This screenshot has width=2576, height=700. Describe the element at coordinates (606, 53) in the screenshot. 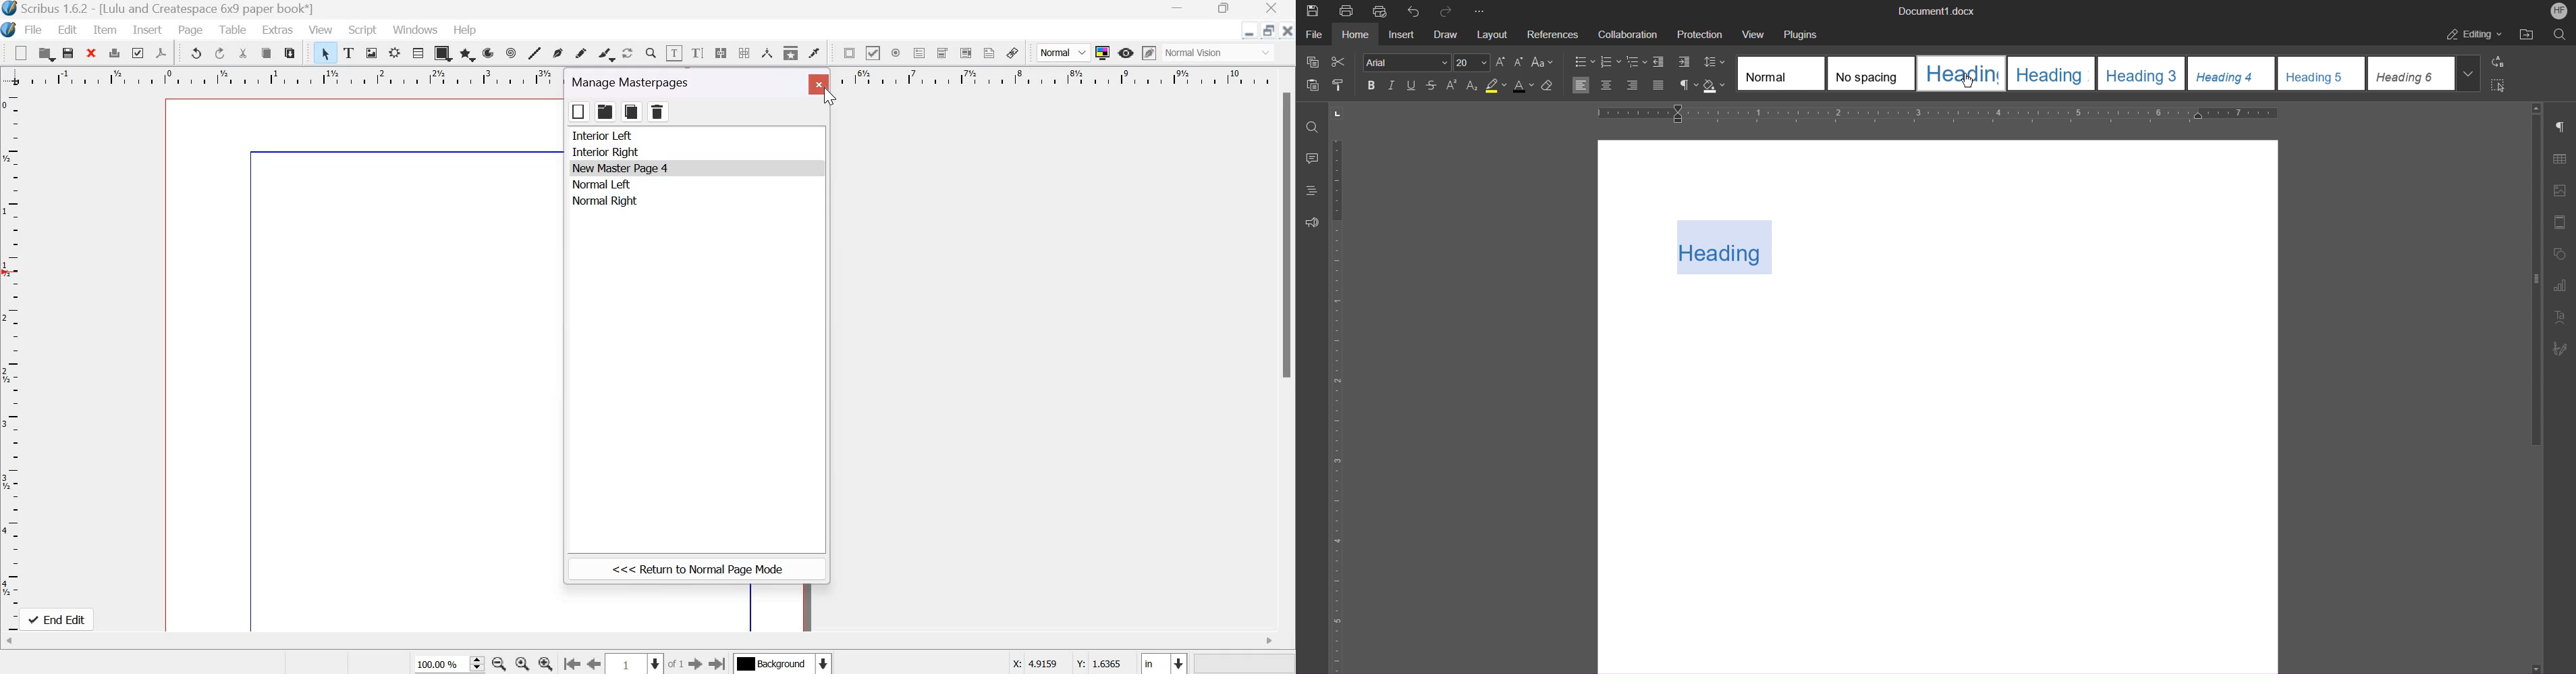

I see `Calligraphic line` at that location.